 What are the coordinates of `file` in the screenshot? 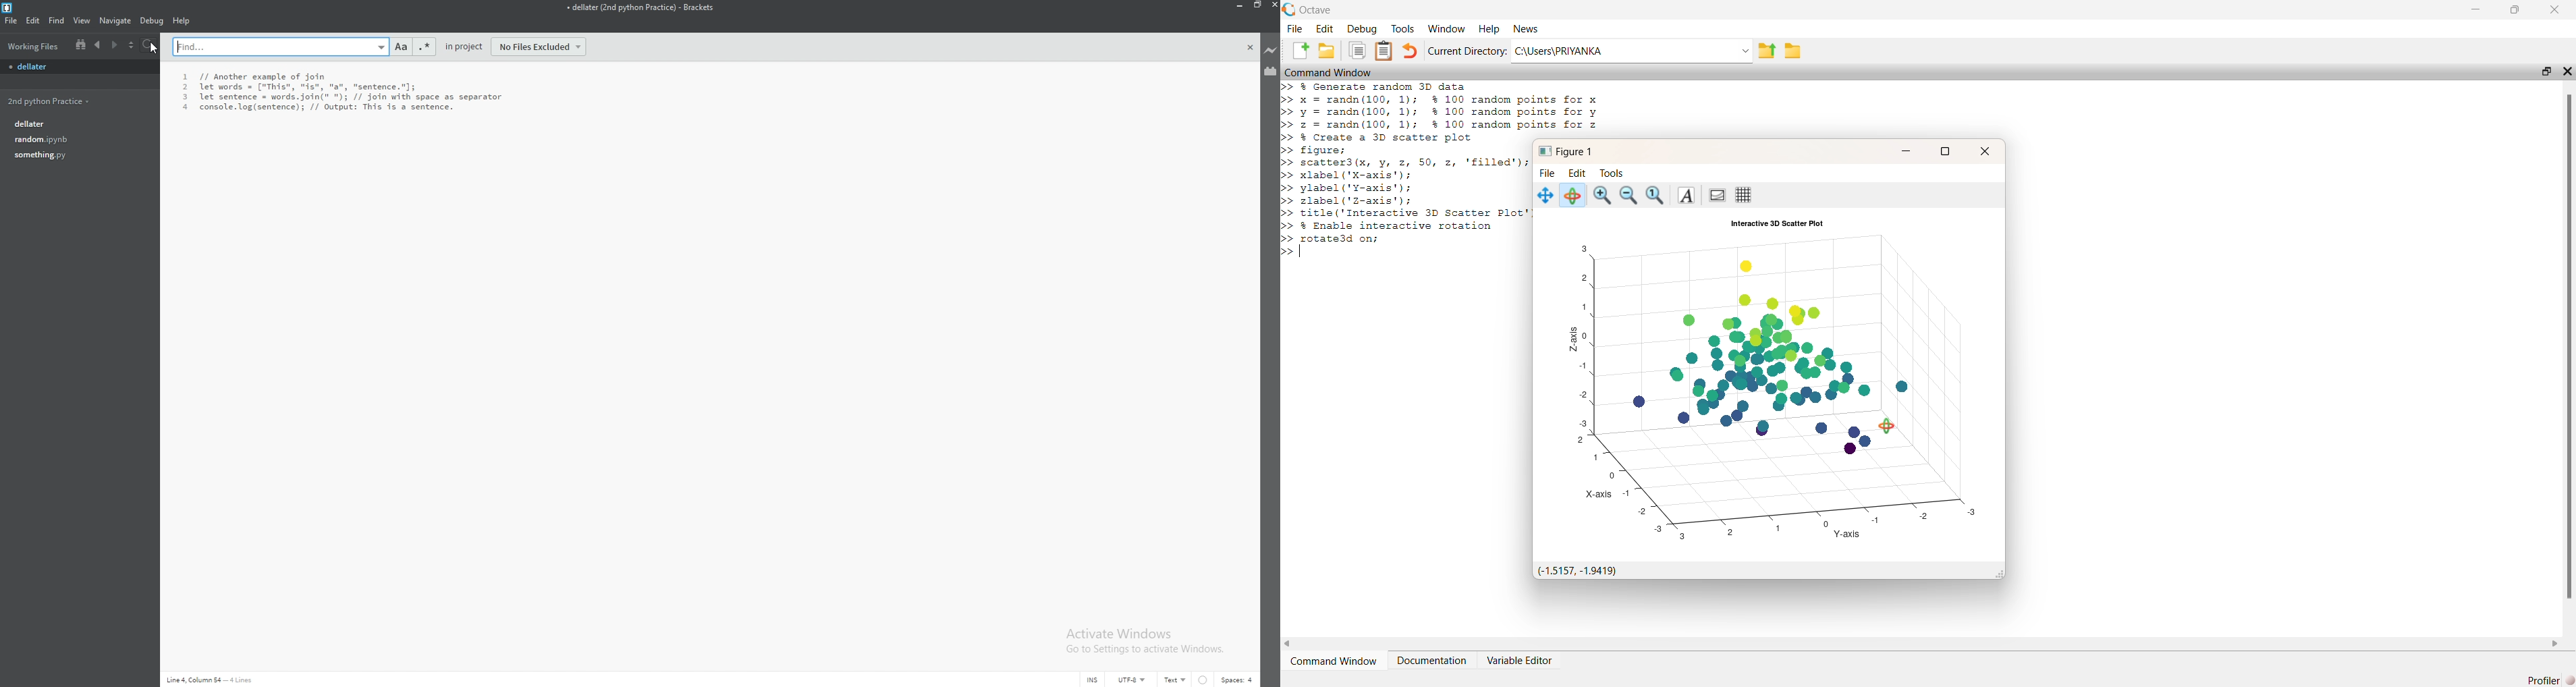 It's located at (12, 21).